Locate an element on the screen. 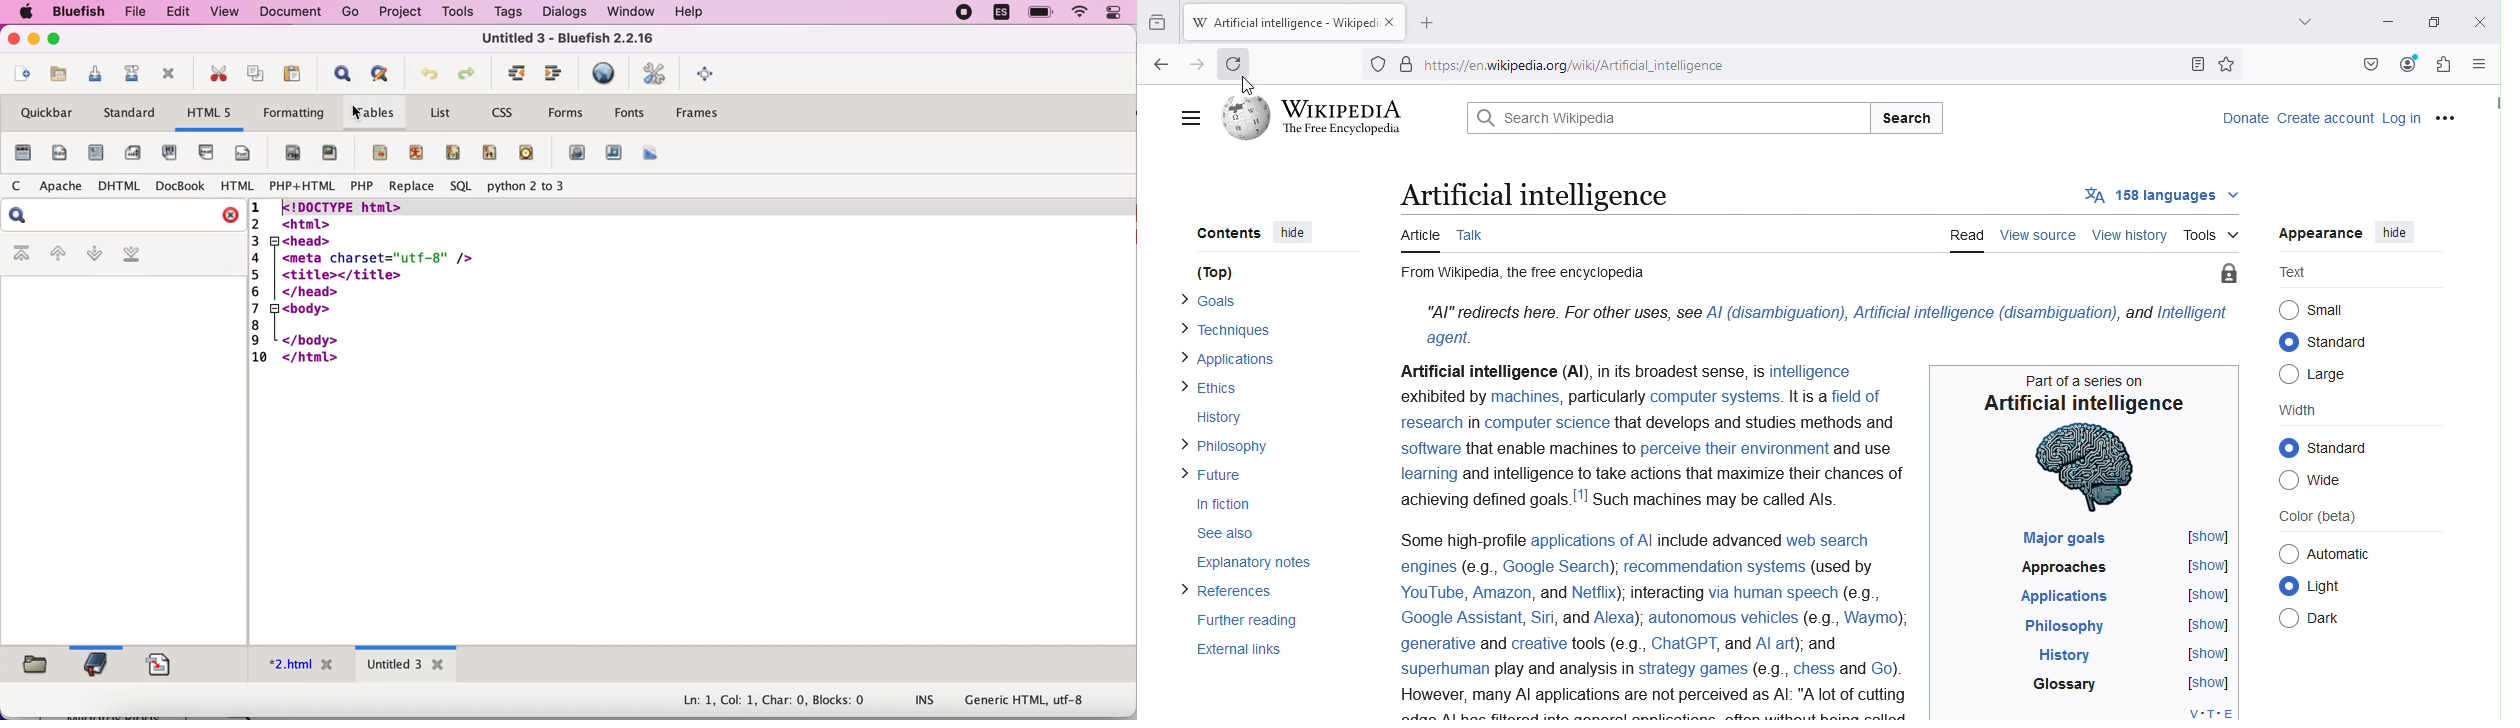 The image size is (2520, 728). View source is located at coordinates (2037, 237).